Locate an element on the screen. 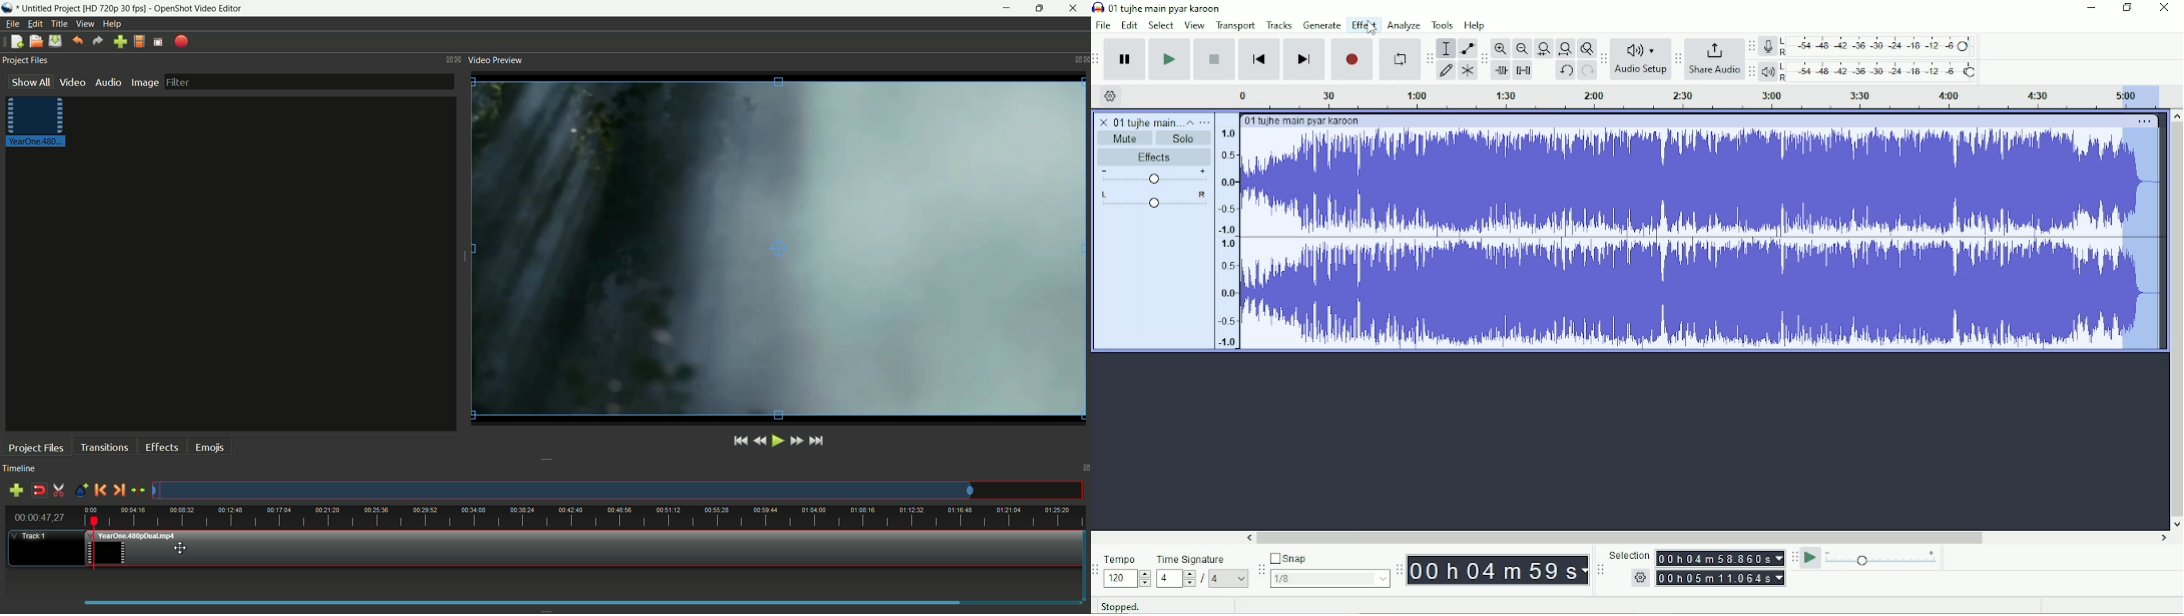 The height and width of the screenshot is (616, 2184). Snap is located at coordinates (1330, 559).